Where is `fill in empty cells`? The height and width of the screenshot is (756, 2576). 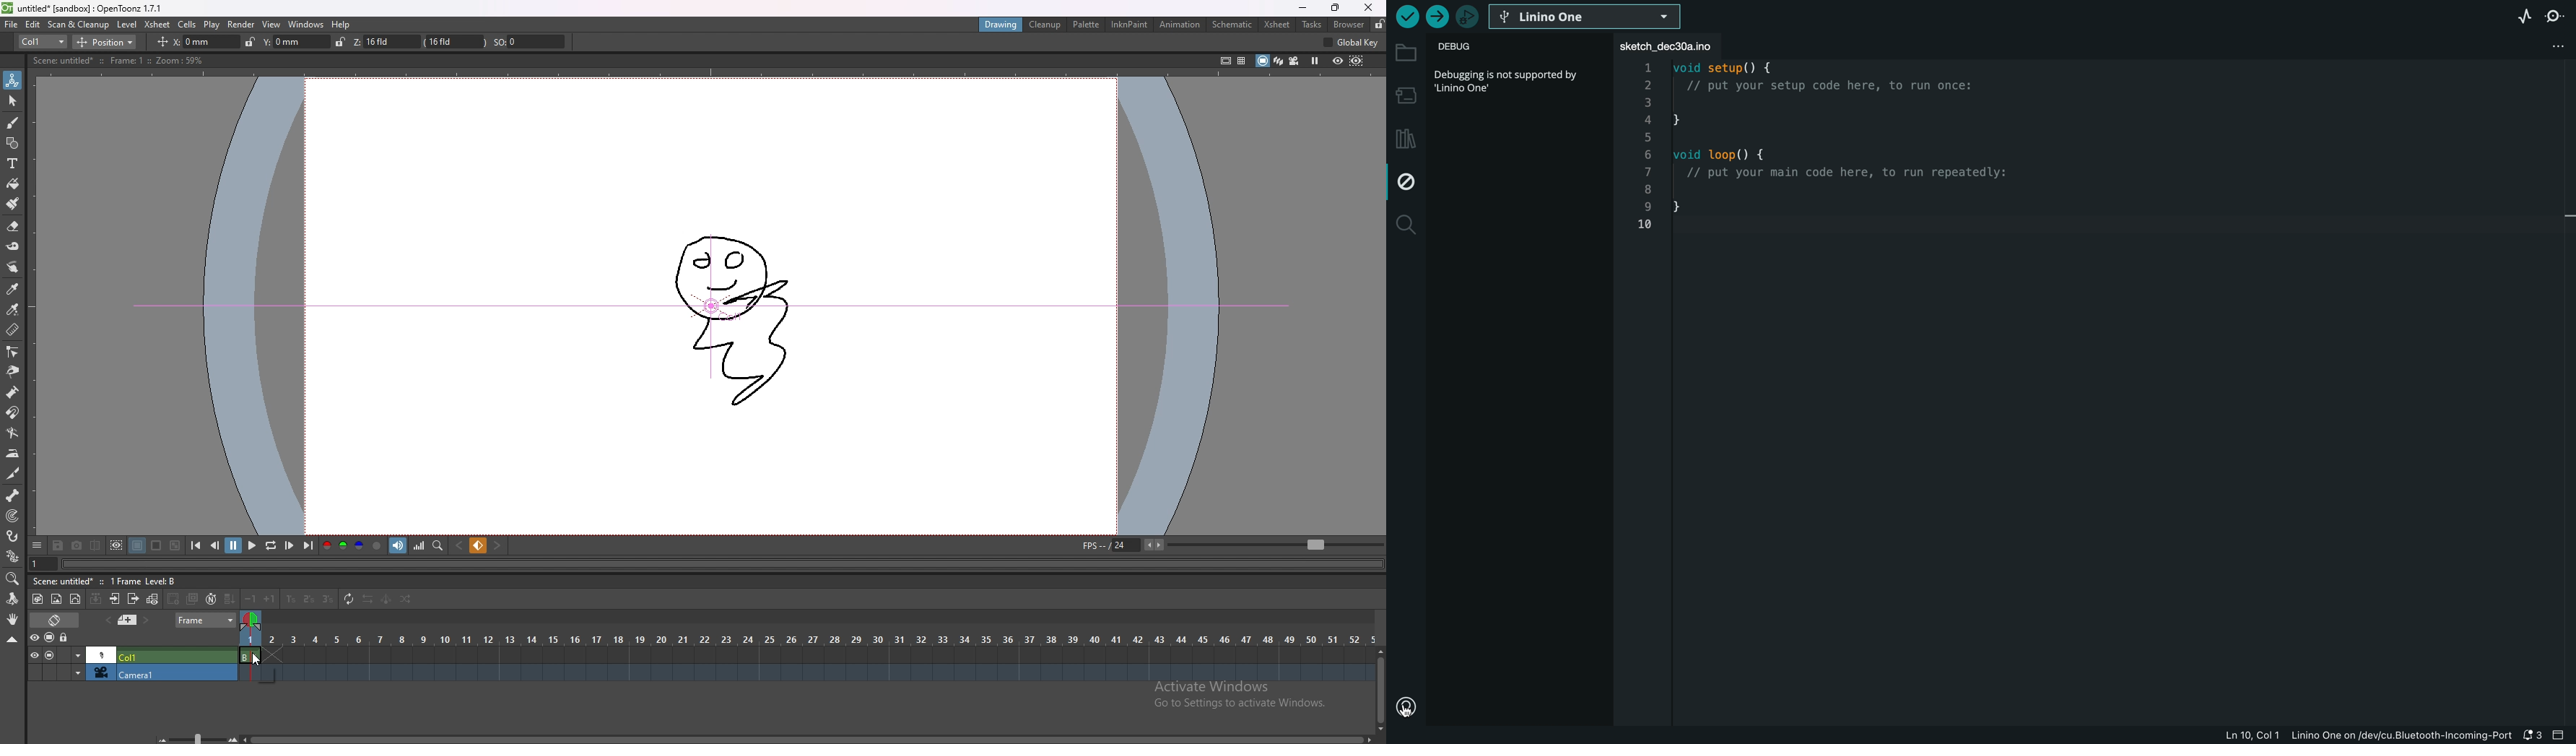
fill in empty cells is located at coordinates (232, 600).